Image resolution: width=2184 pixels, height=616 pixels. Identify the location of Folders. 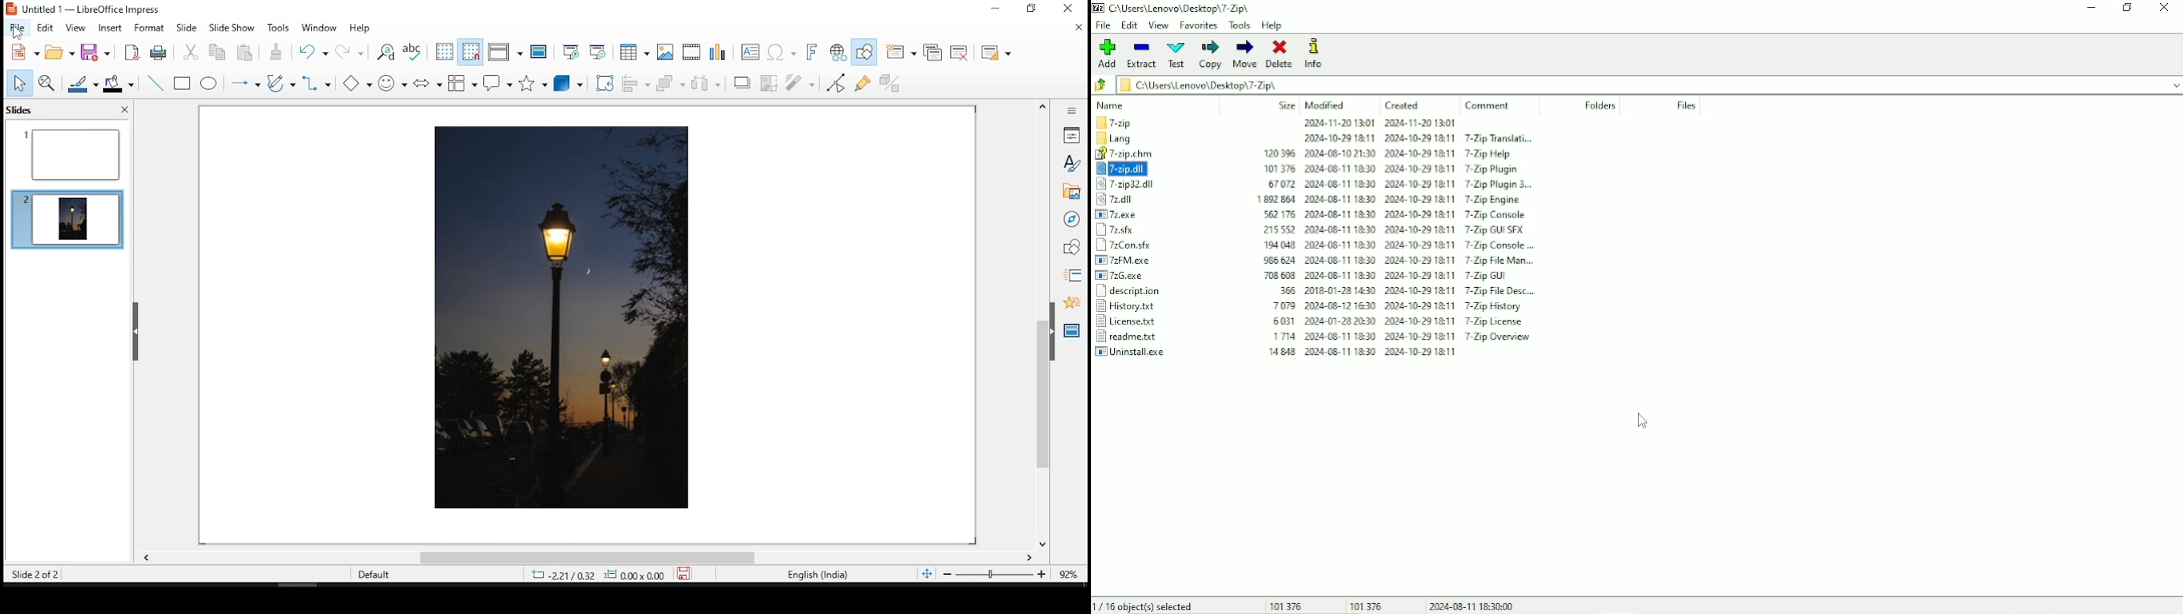
(1599, 106).